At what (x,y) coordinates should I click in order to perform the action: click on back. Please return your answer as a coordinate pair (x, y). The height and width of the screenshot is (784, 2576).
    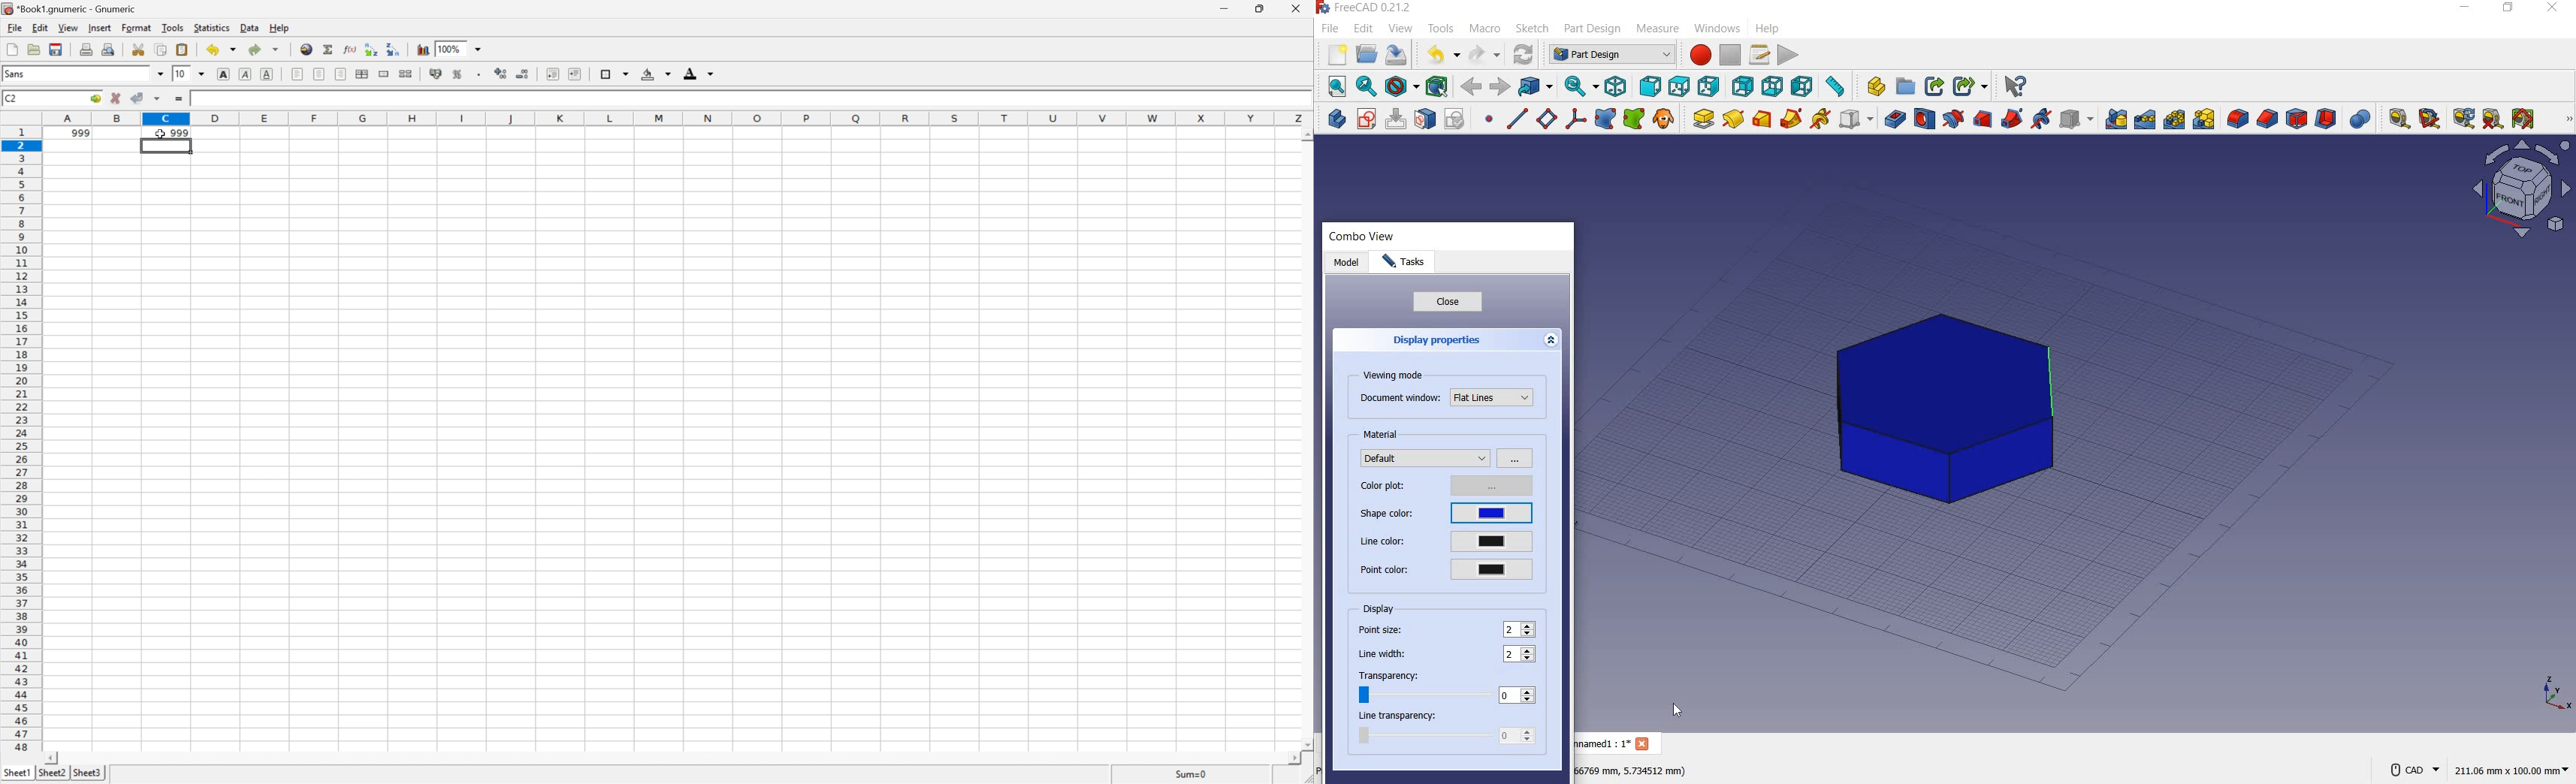
    Looking at the image, I should click on (1472, 86).